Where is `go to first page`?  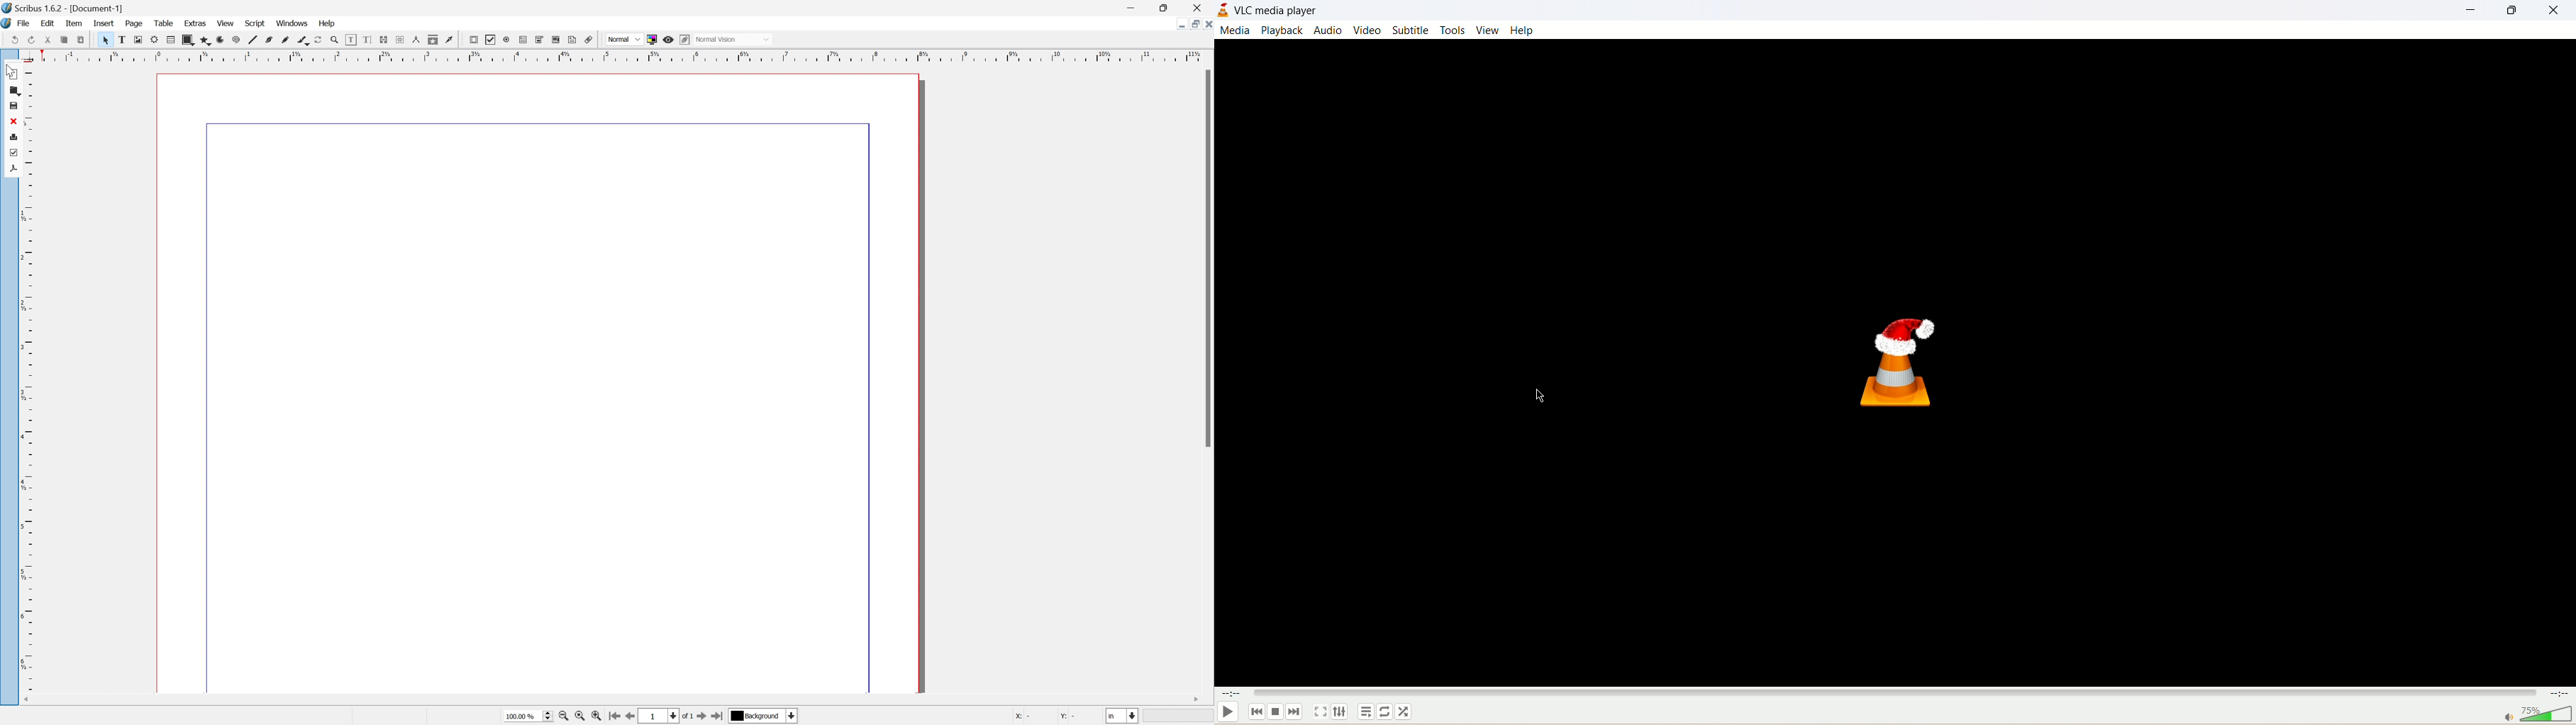 go to first page is located at coordinates (612, 716).